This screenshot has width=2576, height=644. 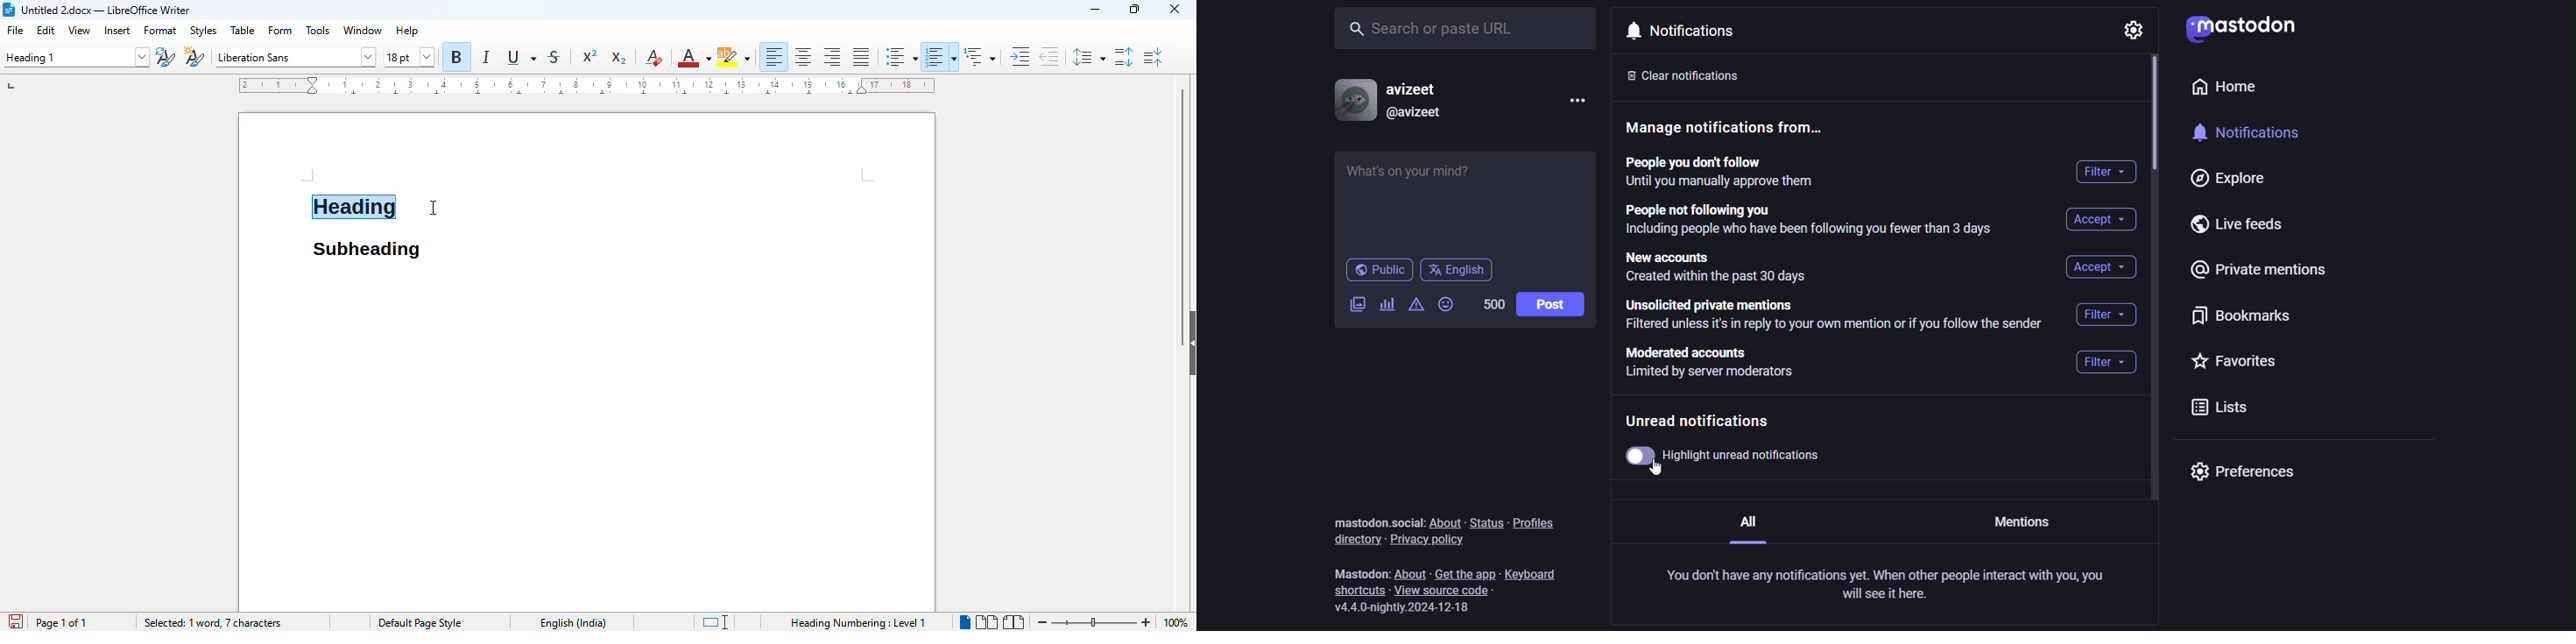 I want to click on zoom in, so click(x=1147, y=622).